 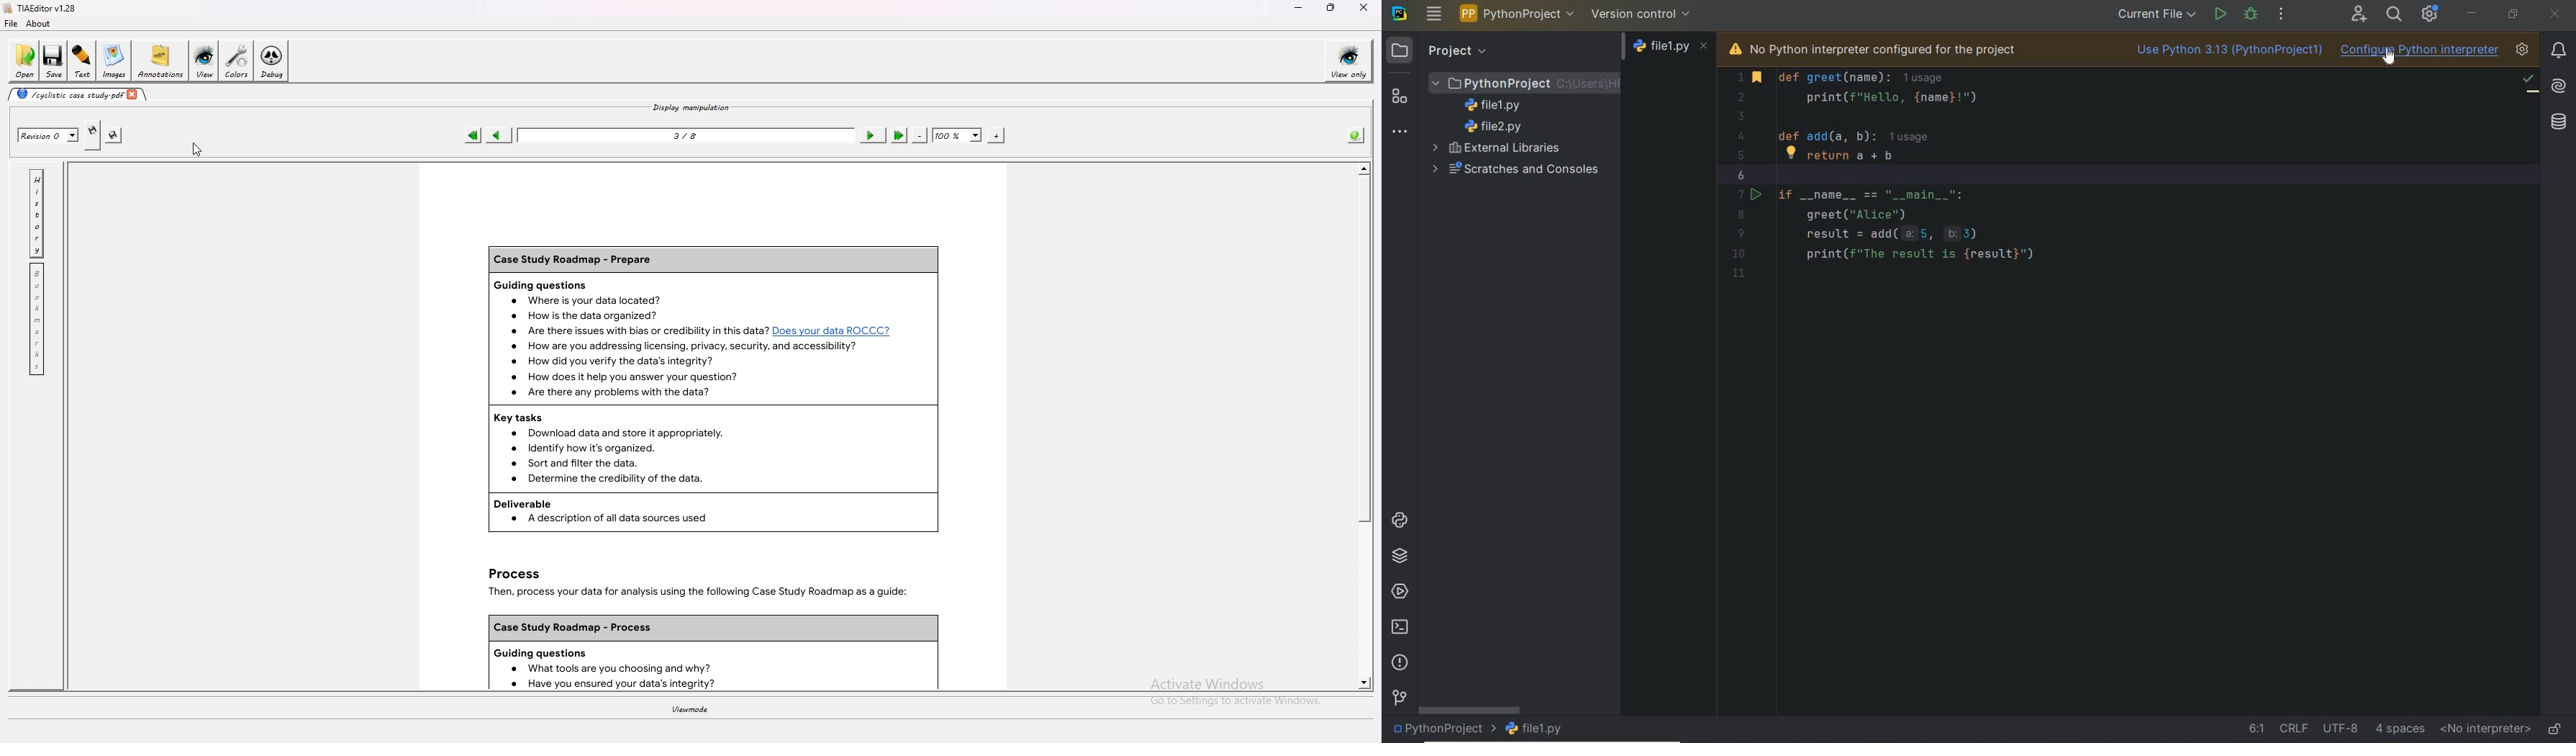 What do you see at coordinates (1500, 147) in the screenshot?
I see `external libraries` at bounding box center [1500, 147].